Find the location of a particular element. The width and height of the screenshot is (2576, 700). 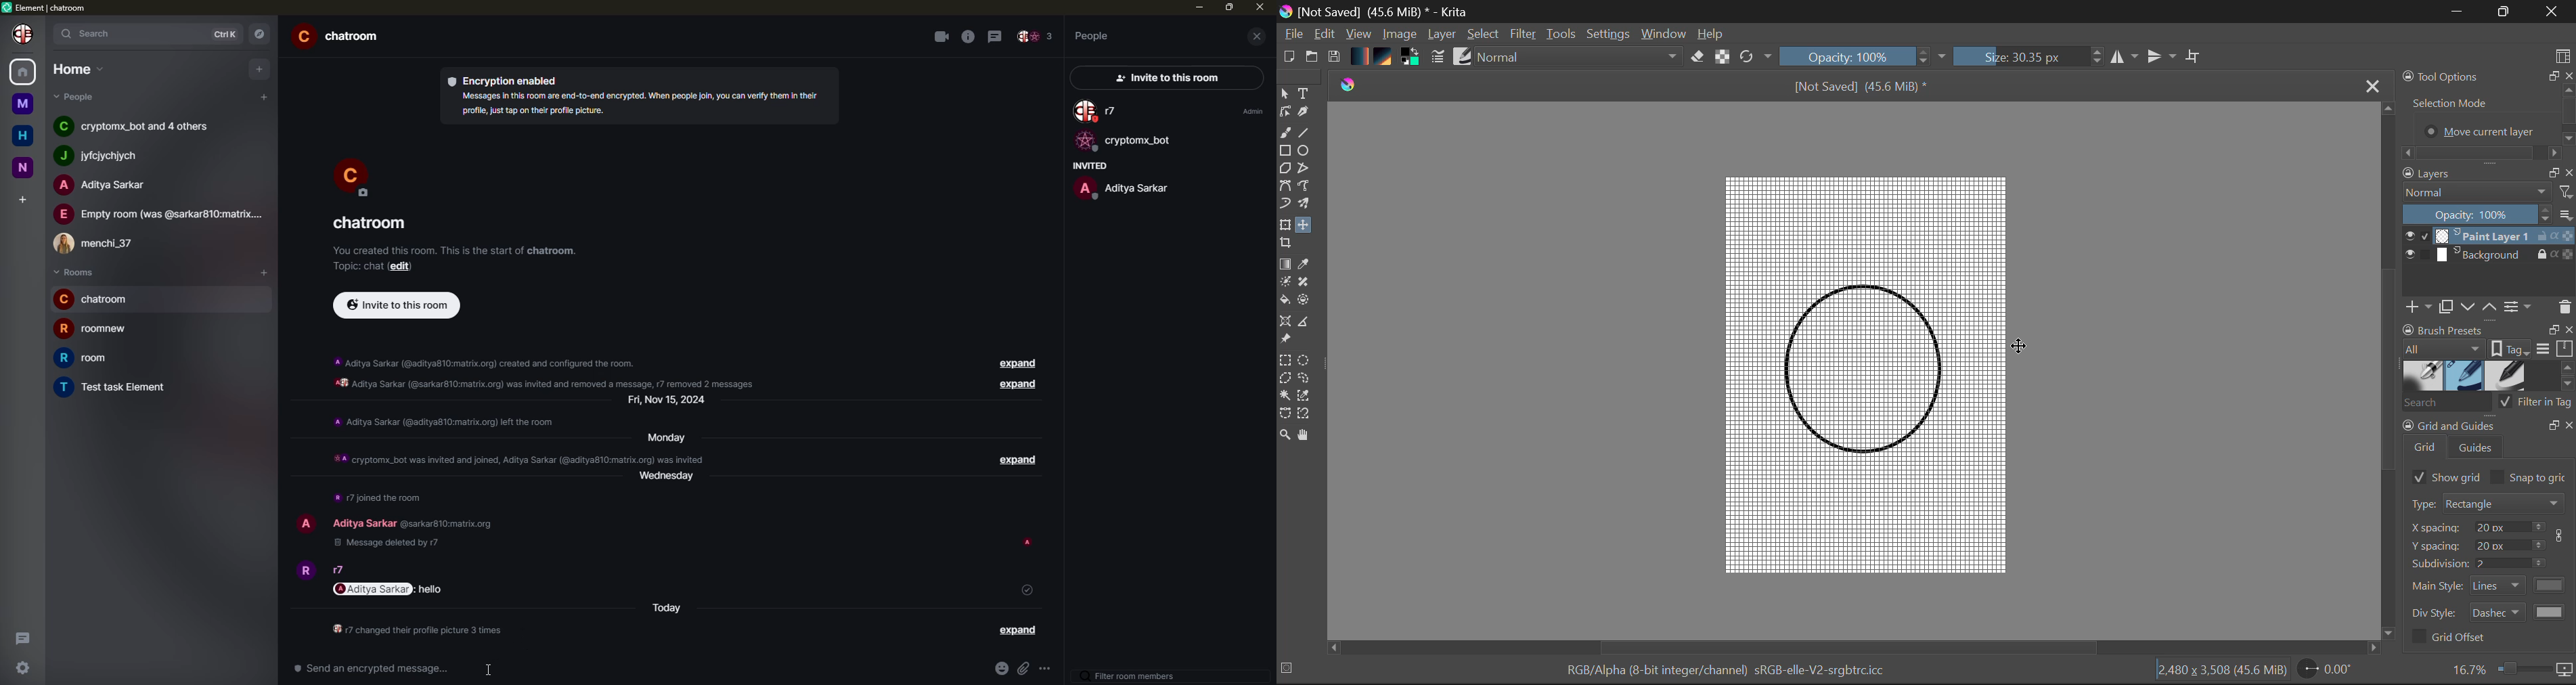

room is located at coordinates (369, 223).